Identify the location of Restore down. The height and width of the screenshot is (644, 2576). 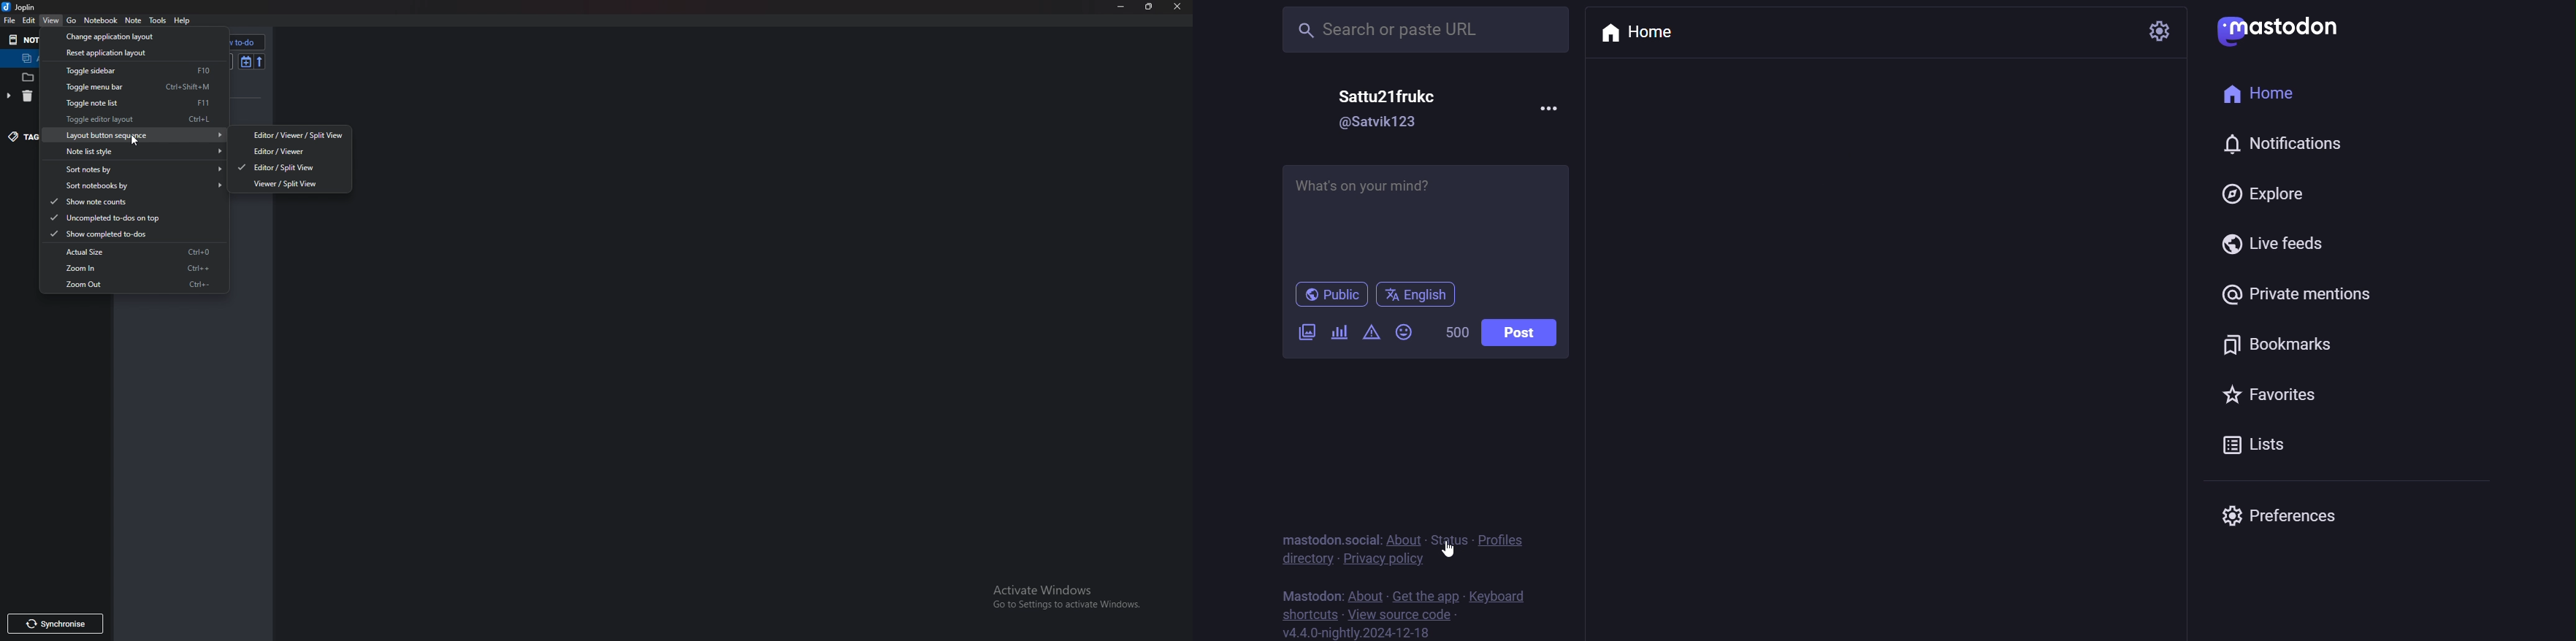
(1149, 6).